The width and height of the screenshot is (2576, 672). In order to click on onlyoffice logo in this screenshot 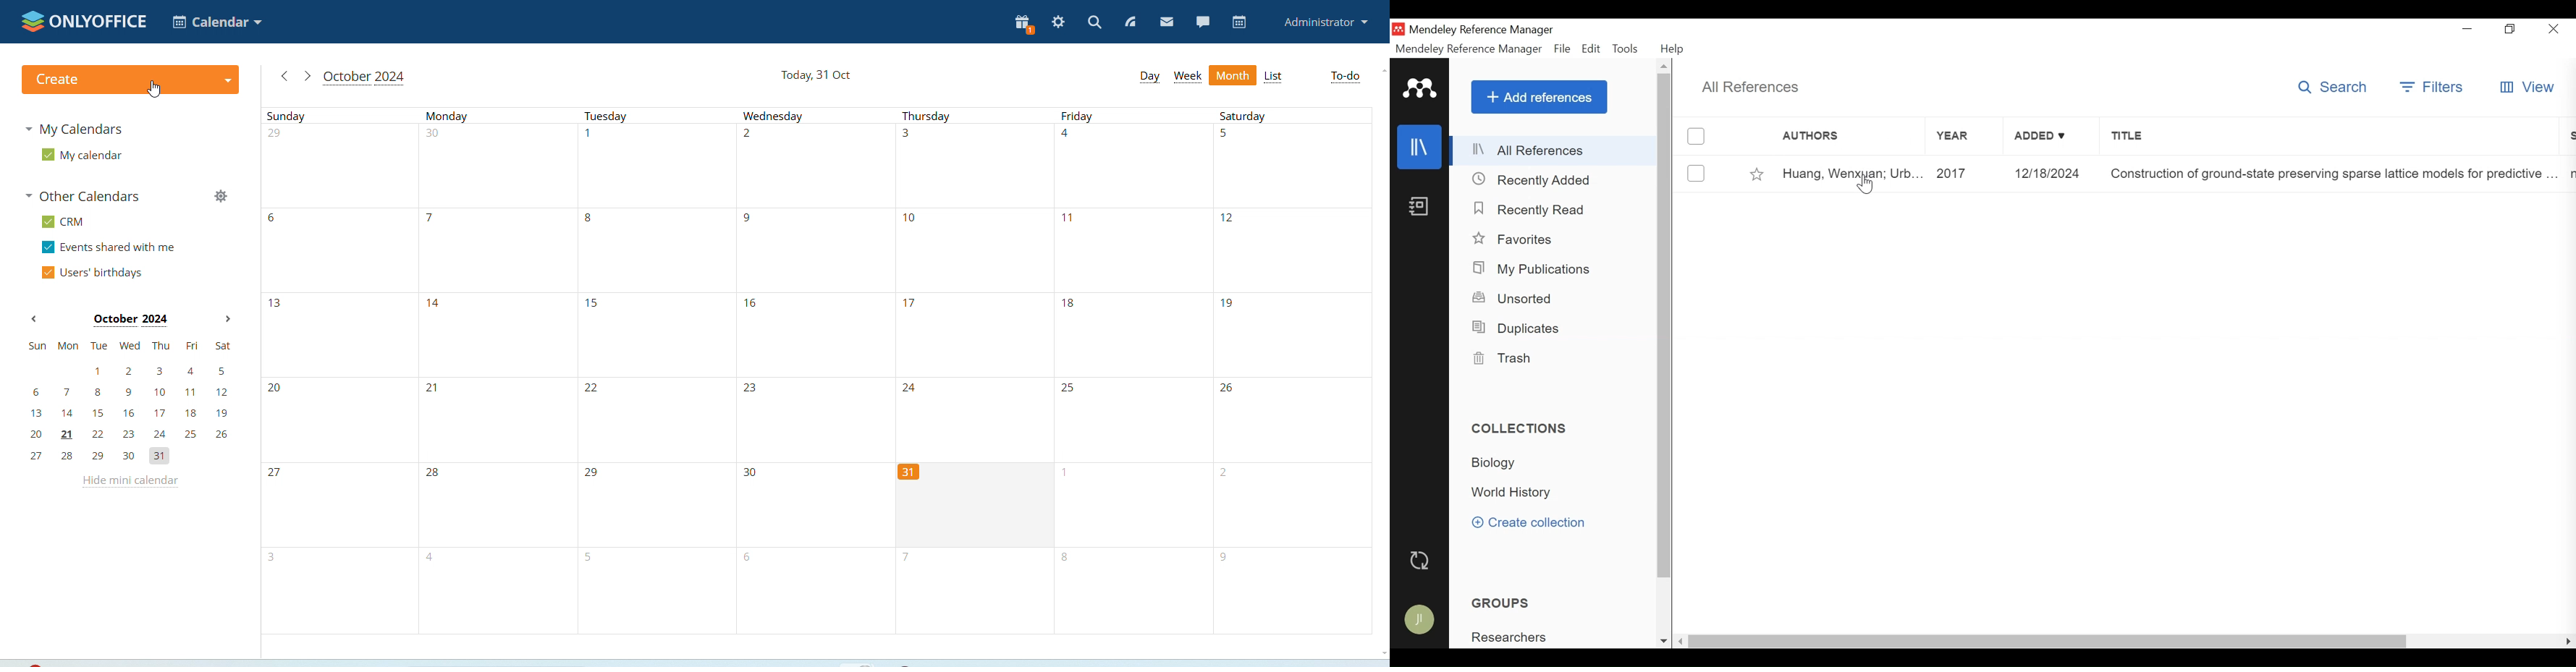, I will do `click(84, 21)`.